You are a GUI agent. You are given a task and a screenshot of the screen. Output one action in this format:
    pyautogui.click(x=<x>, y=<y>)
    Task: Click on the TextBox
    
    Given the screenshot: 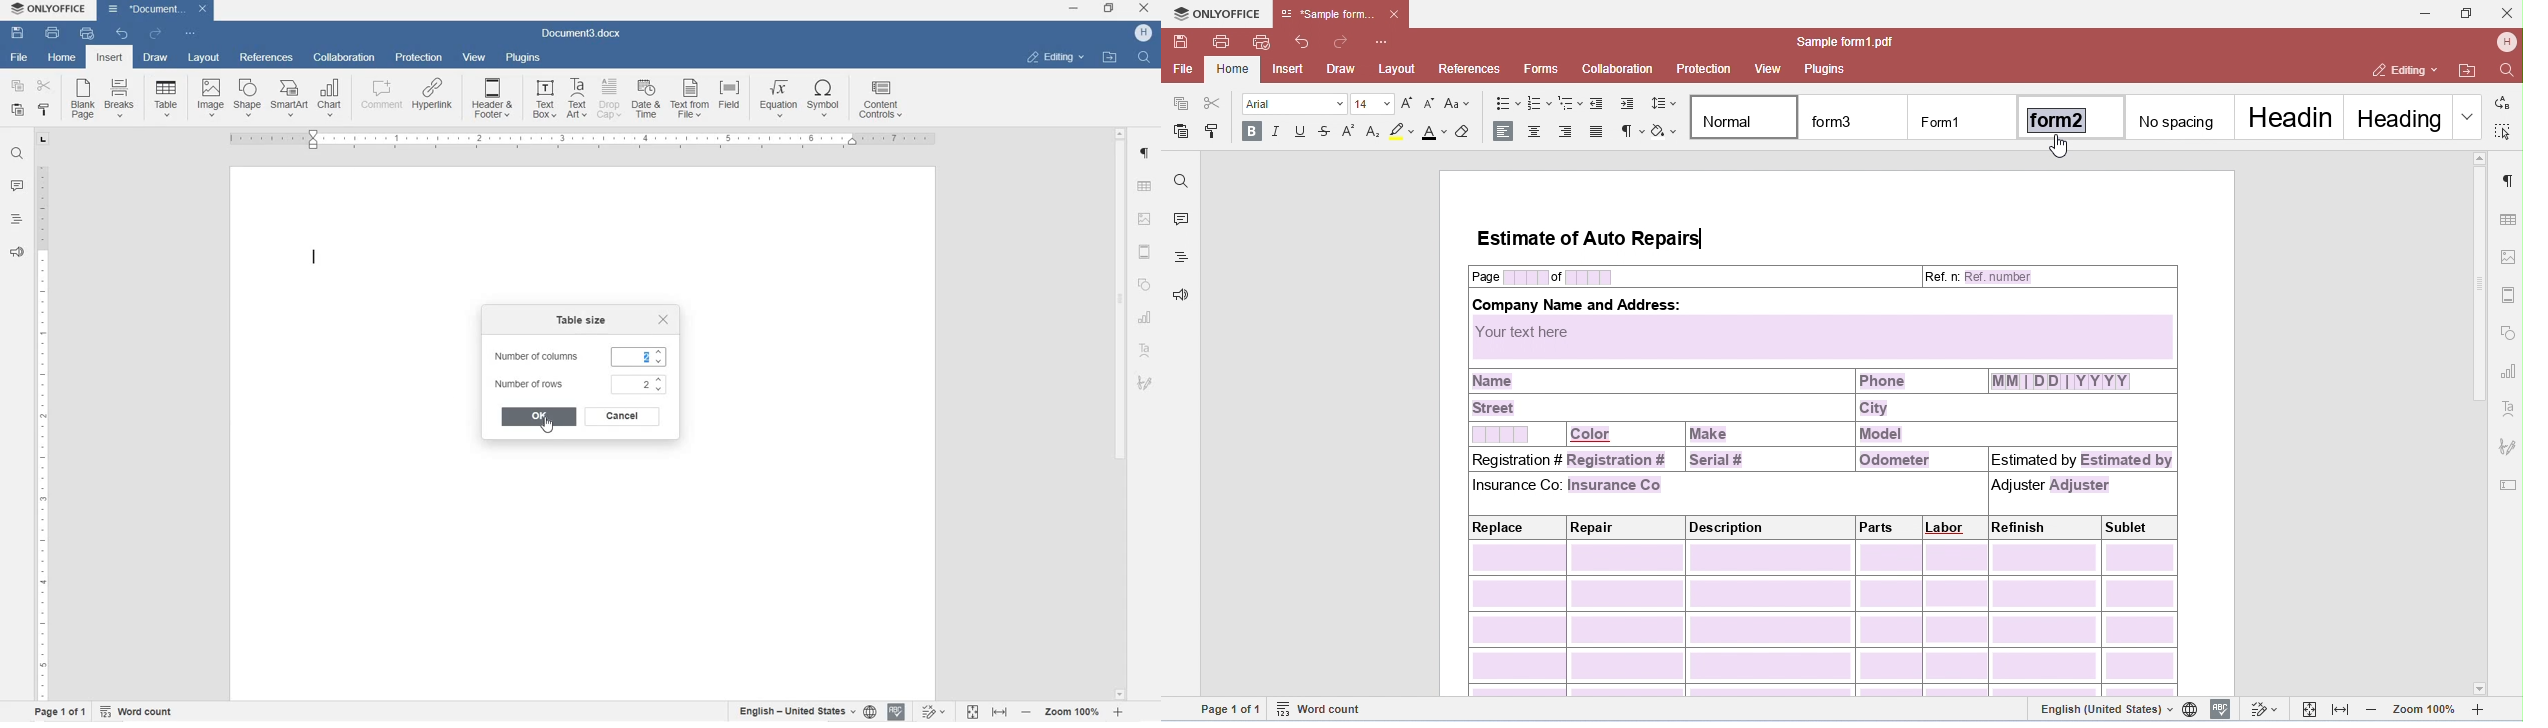 What is the action you would take?
    pyautogui.click(x=541, y=99)
    